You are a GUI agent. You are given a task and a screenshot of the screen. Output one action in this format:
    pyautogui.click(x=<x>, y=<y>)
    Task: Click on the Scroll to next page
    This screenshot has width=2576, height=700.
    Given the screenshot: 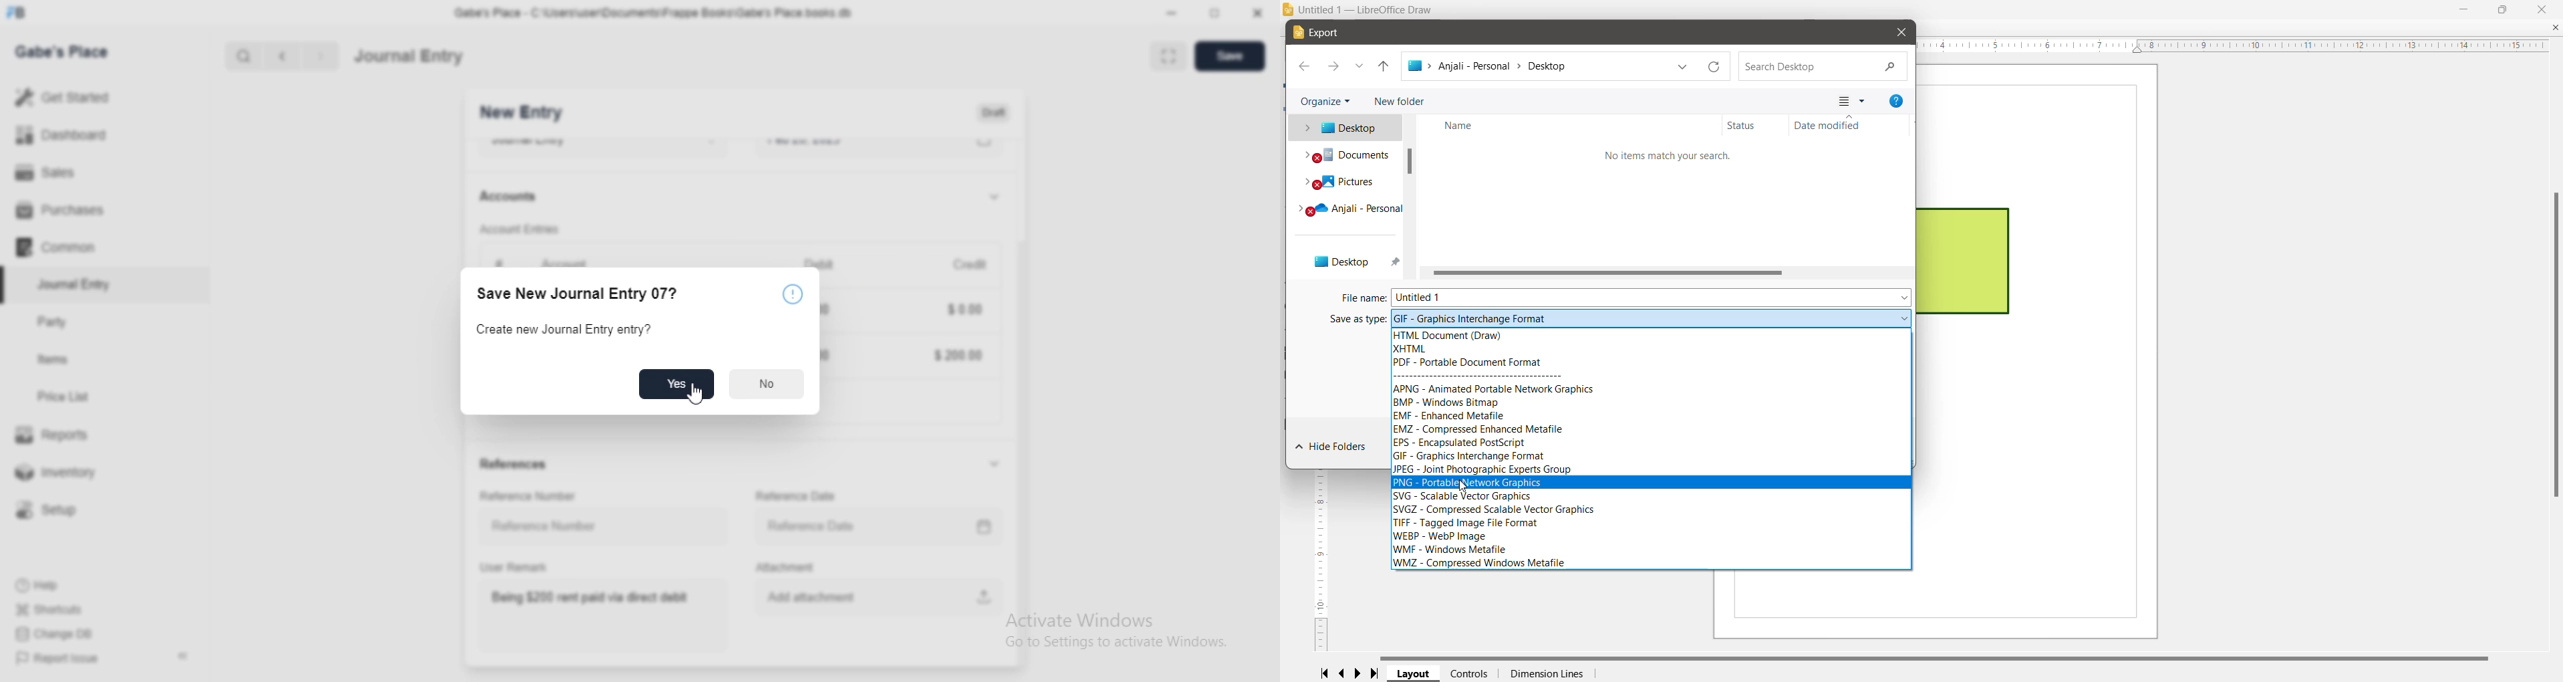 What is the action you would take?
    pyautogui.click(x=1361, y=673)
    